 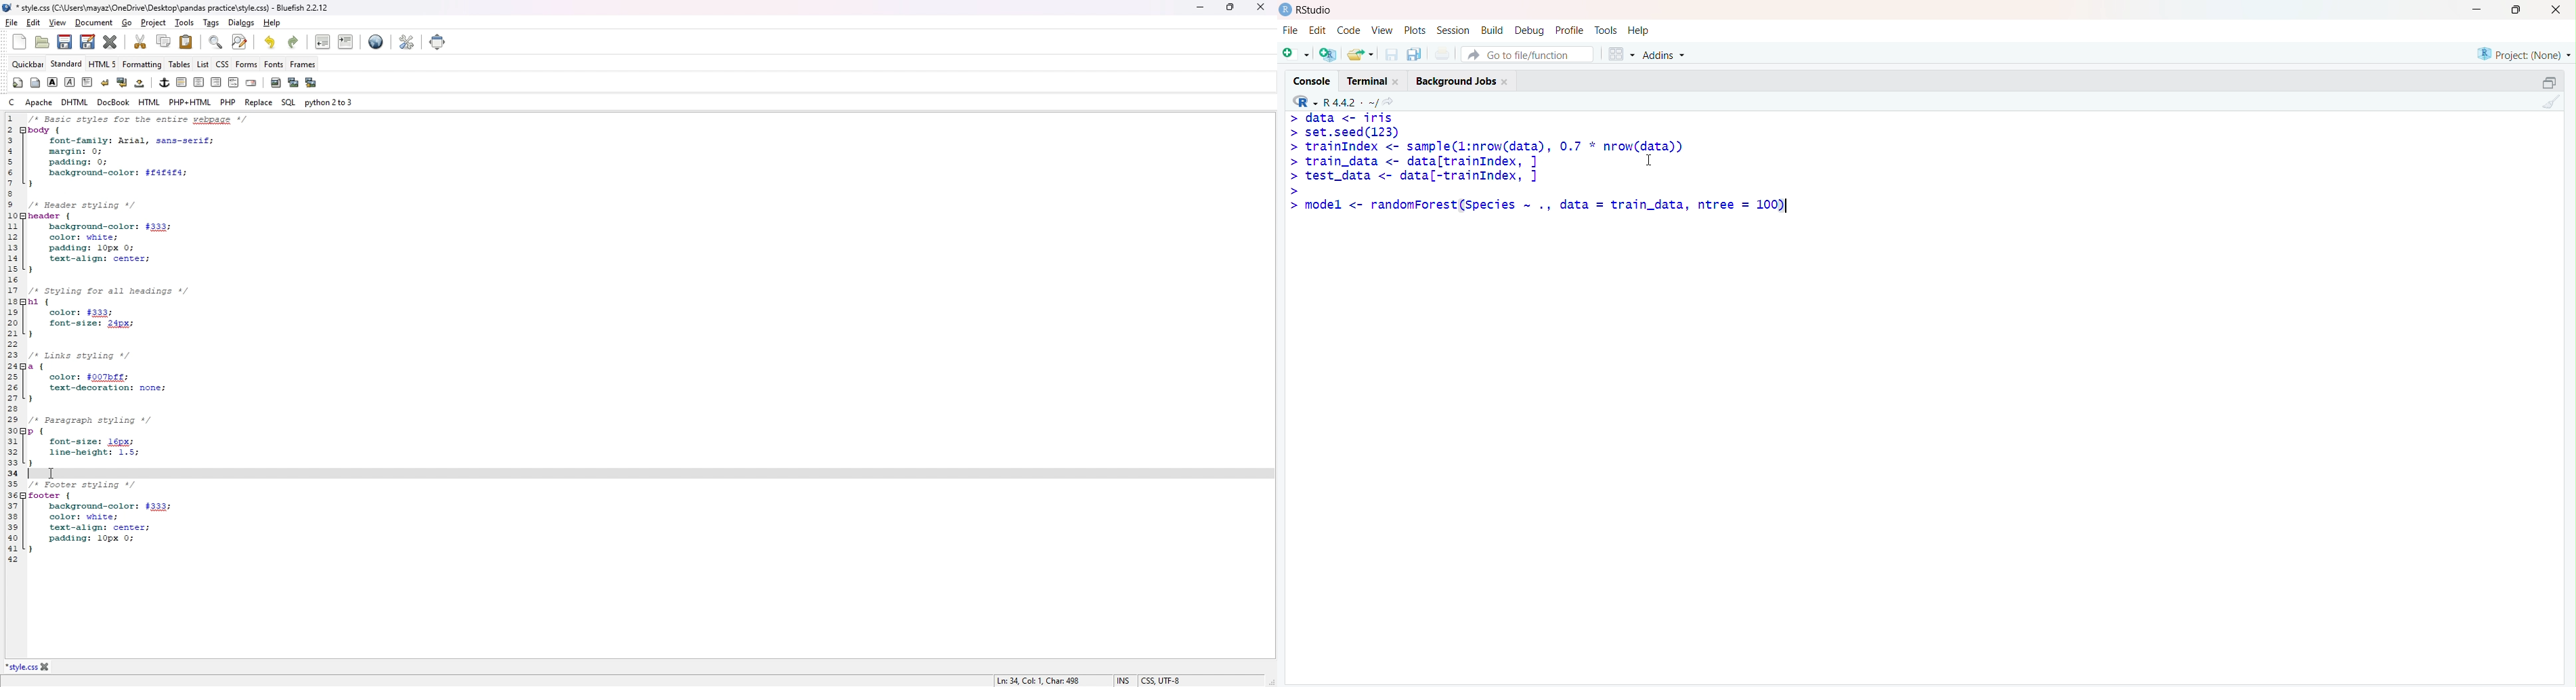 I want to click on Help, so click(x=1639, y=31).